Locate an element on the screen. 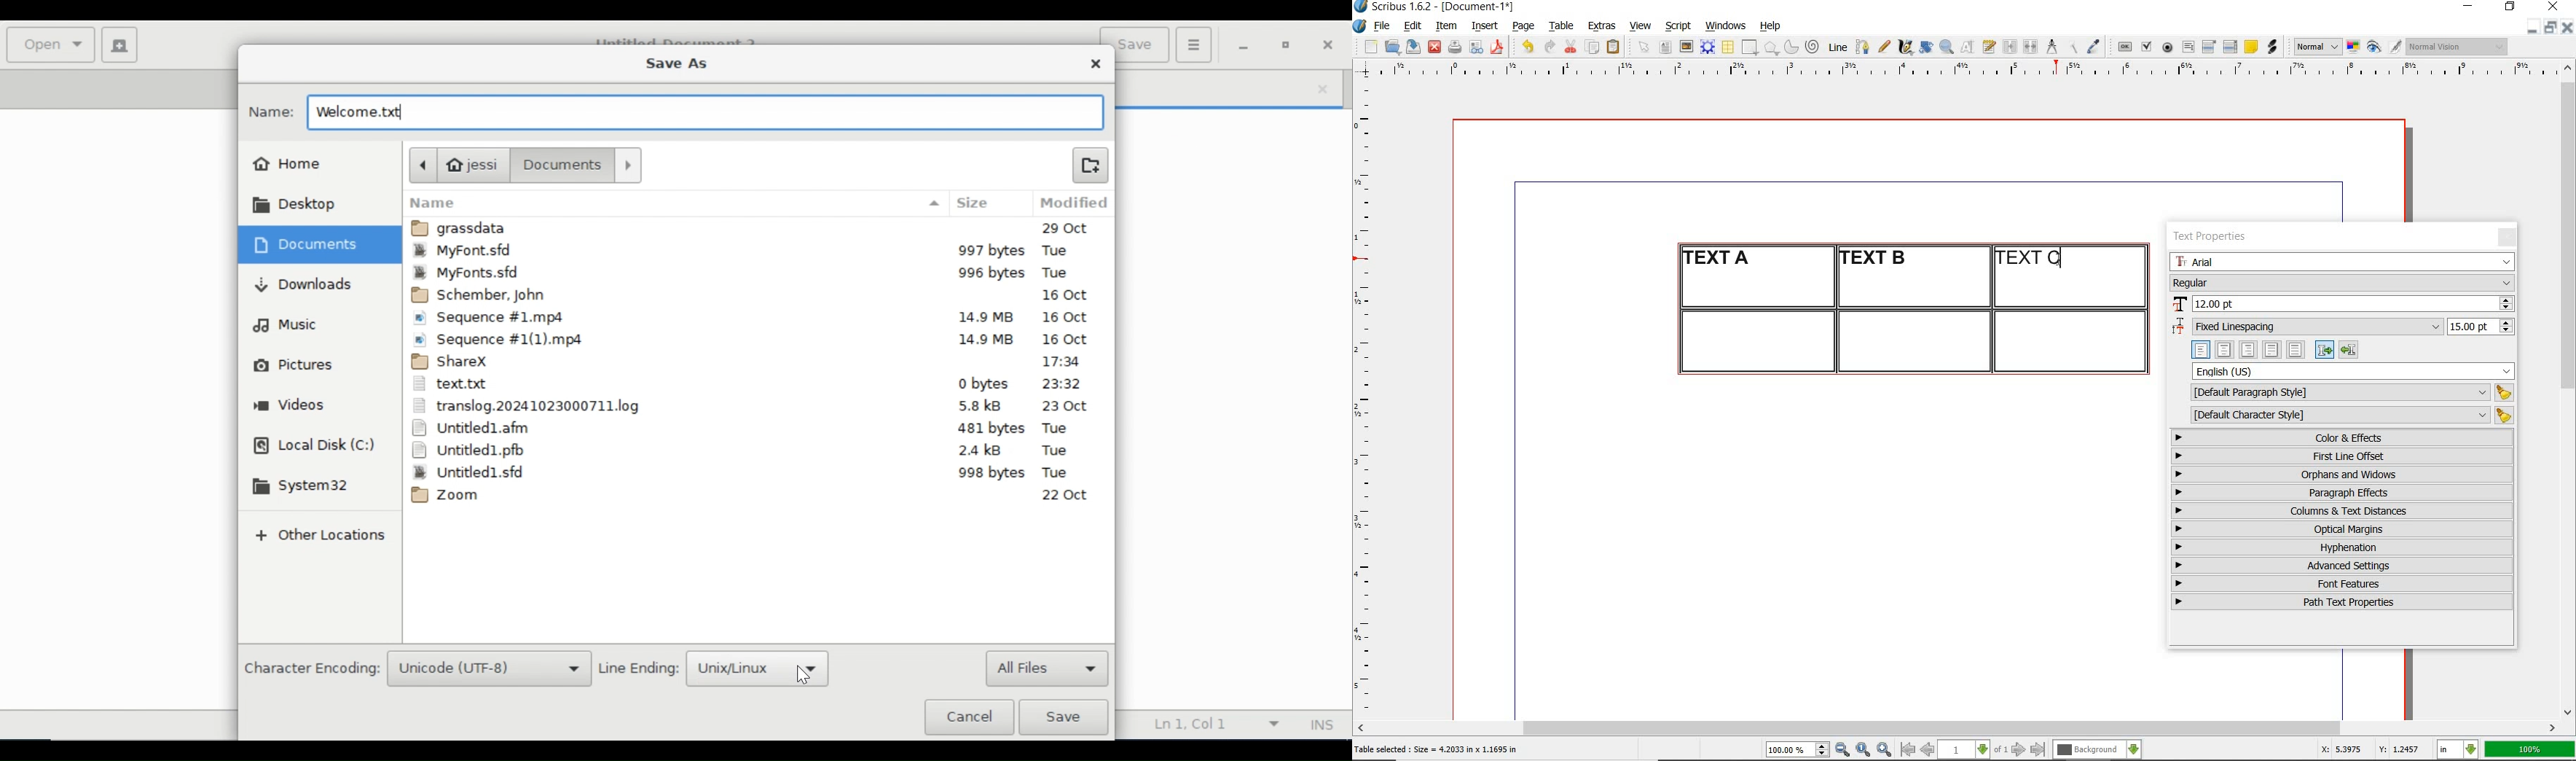 This screenshot has width=2576, height=784. color & effects is located at coordinates (2344, 437).